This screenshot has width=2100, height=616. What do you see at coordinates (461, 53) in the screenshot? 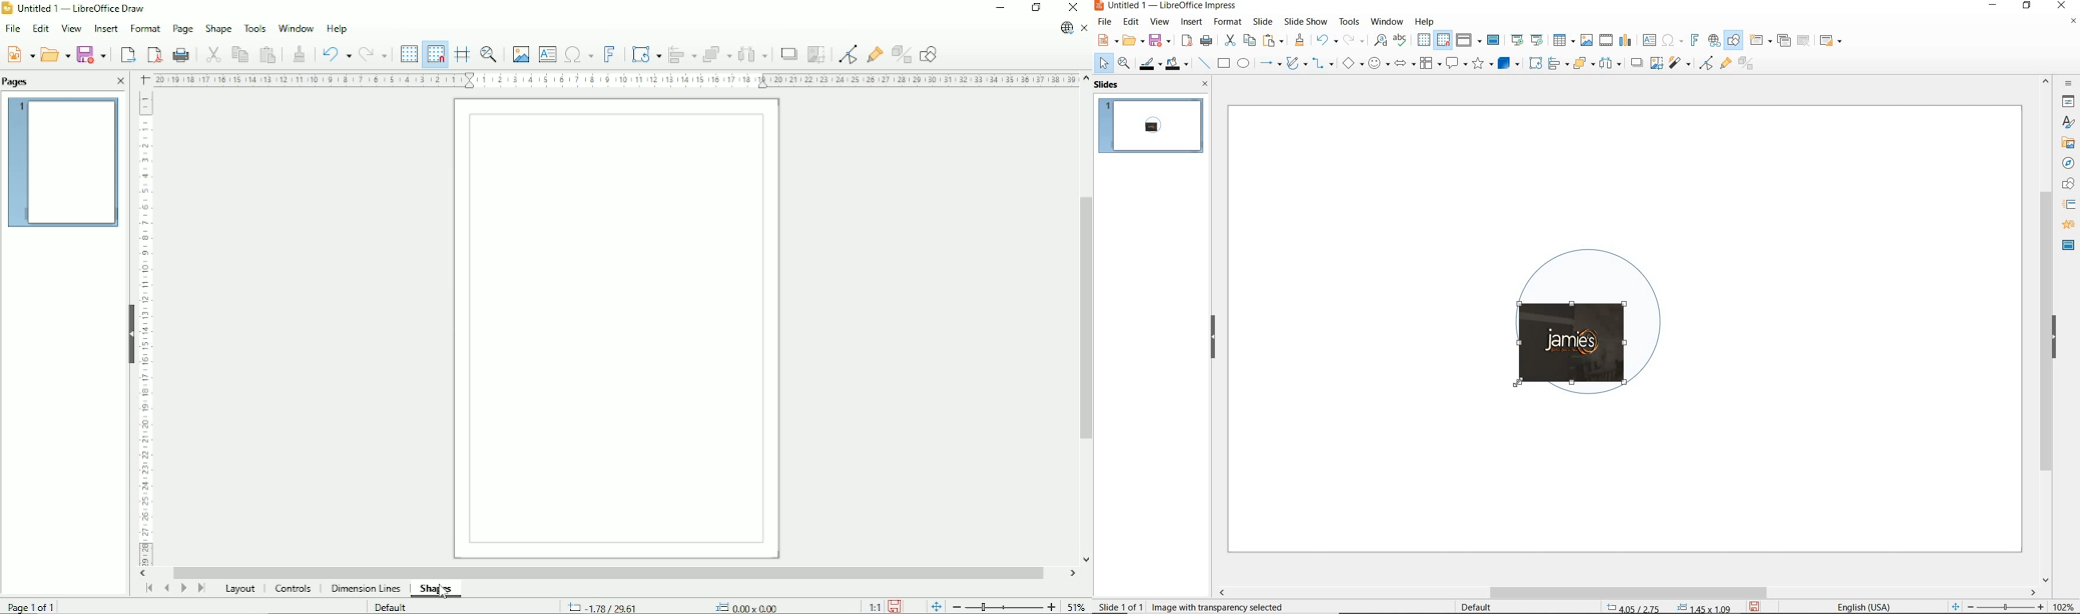
I see `Helplines while moving` at bounding box center [461, 53].